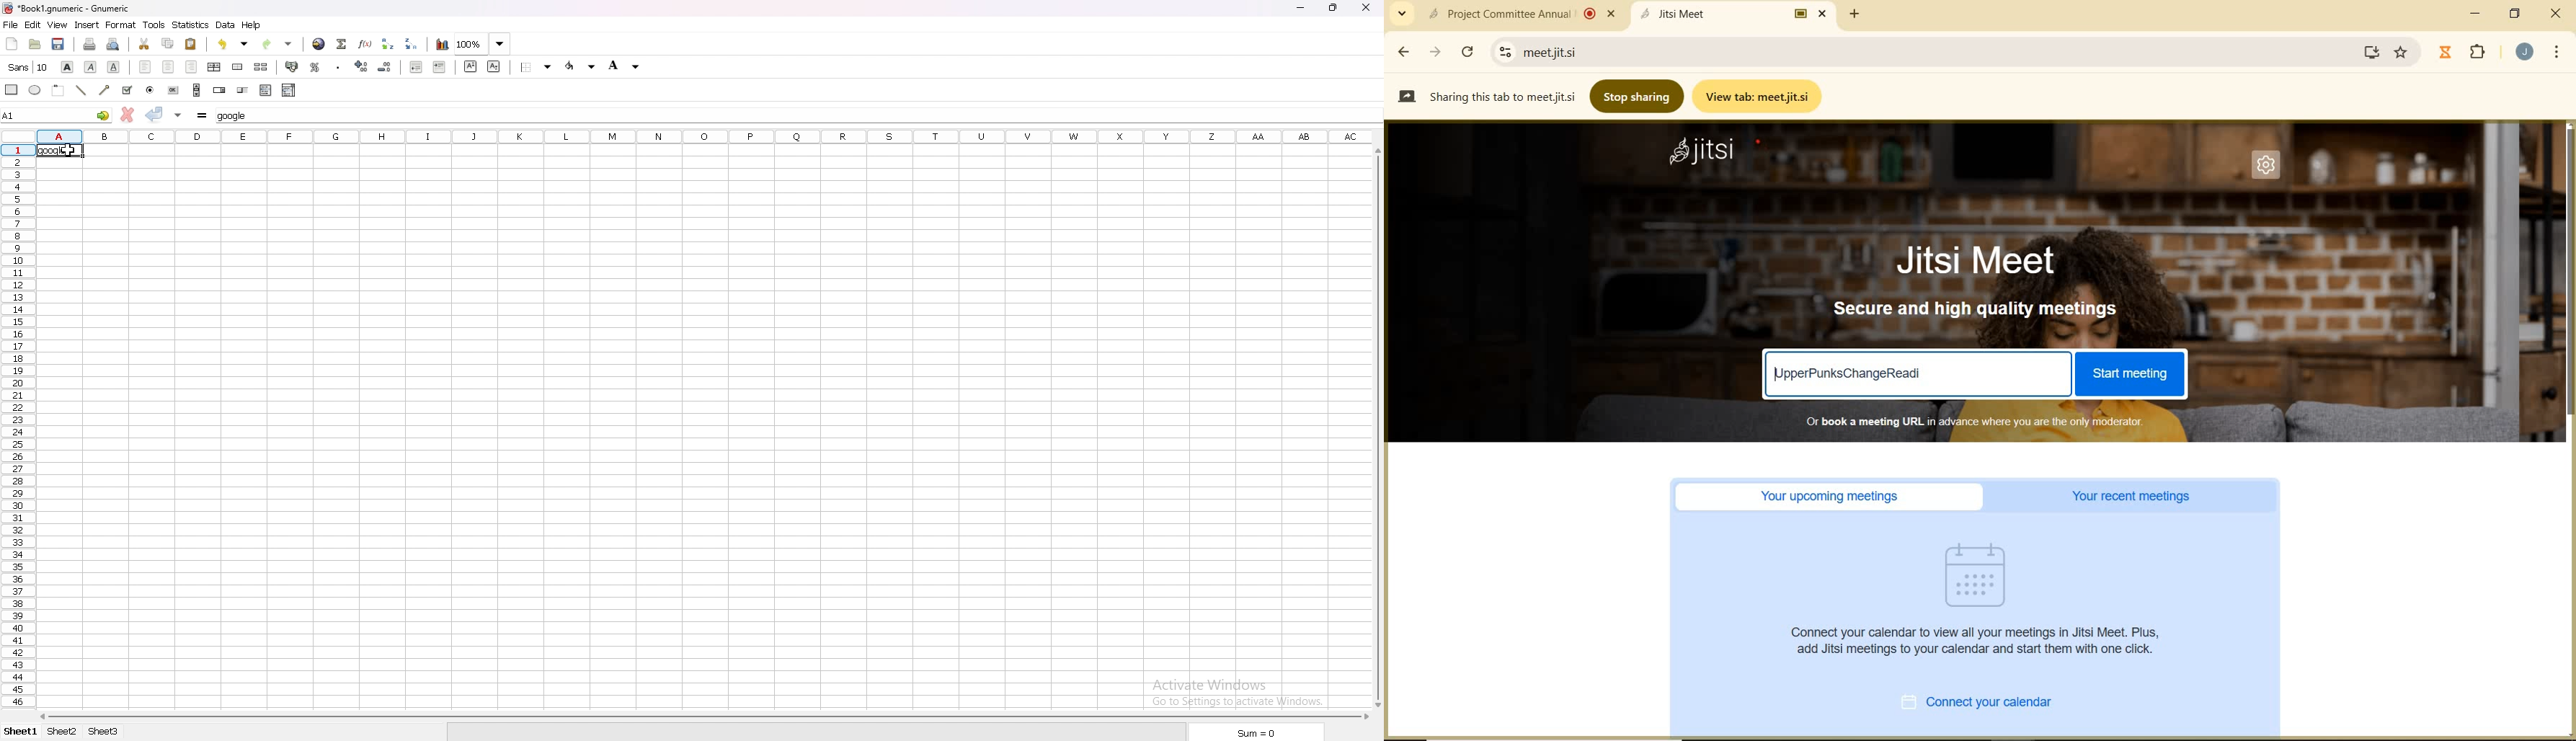 This screenshot has height=756, width=2576. I want to click on zoom, so click(483, 43).